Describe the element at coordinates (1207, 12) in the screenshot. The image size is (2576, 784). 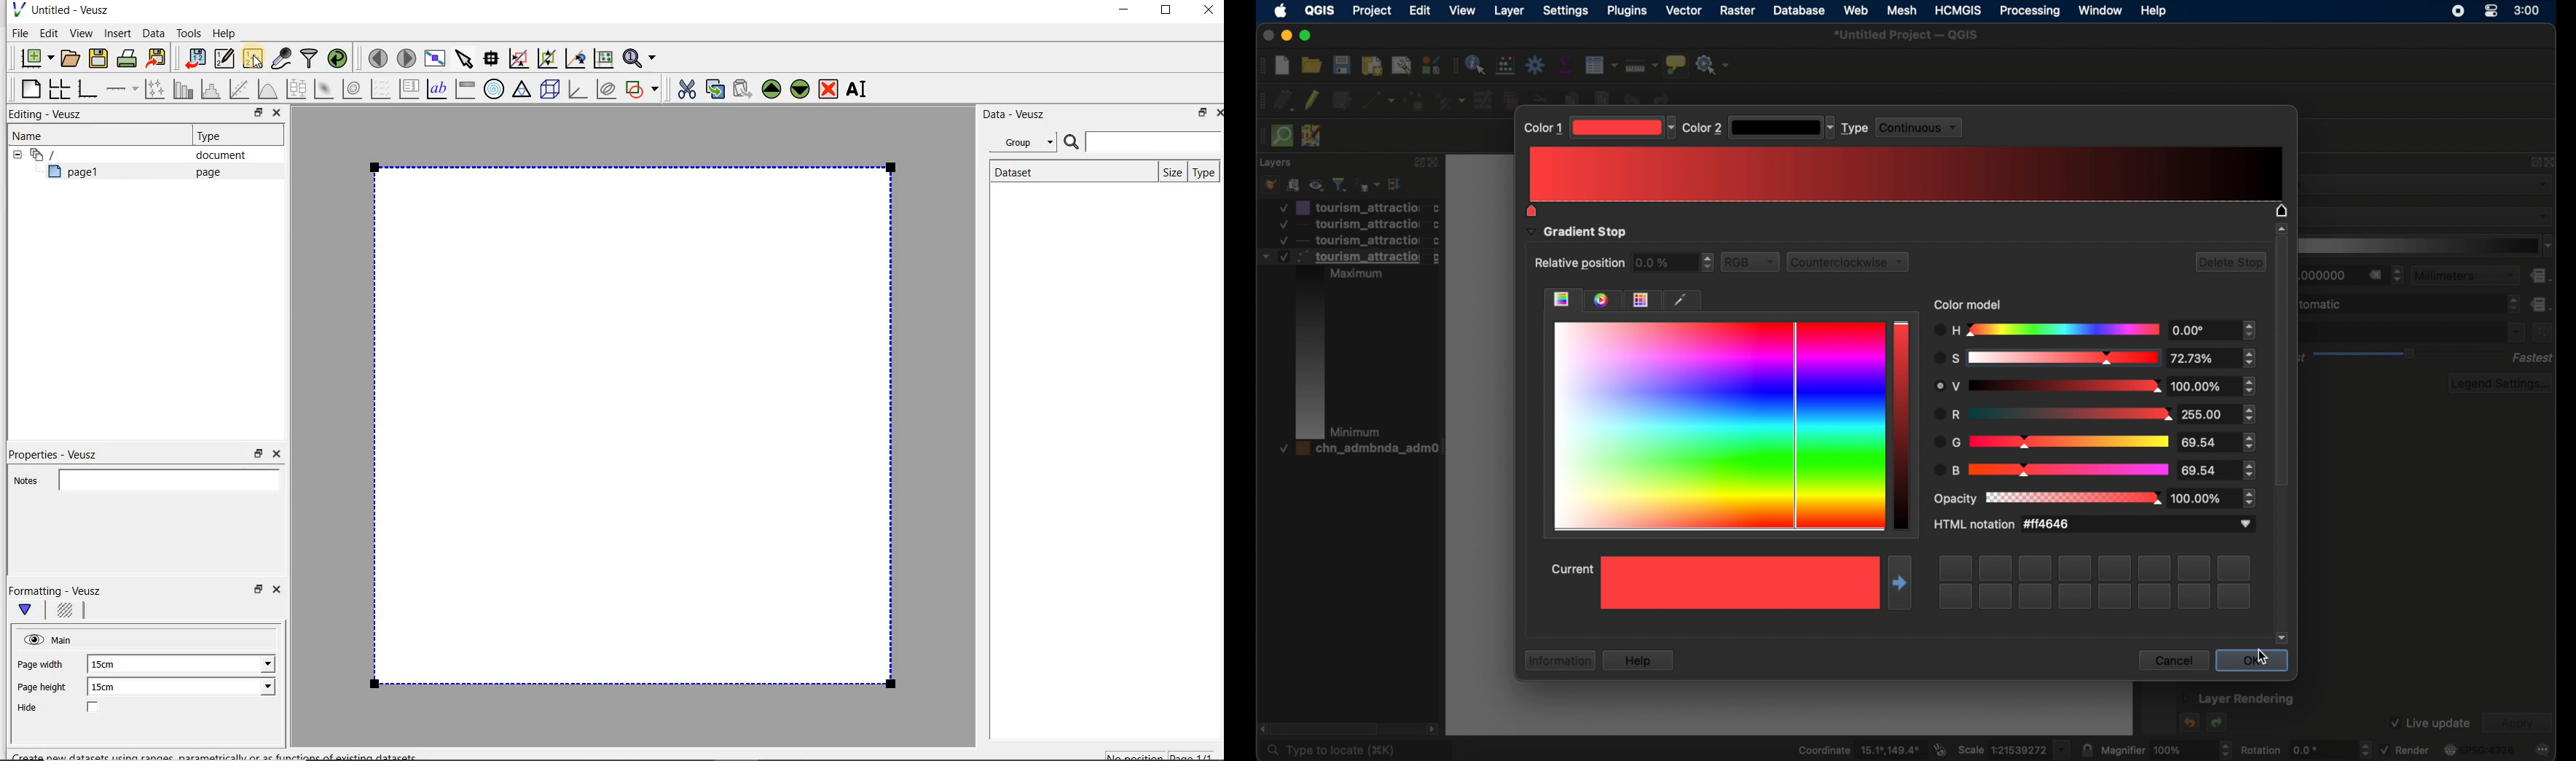
I see `Close` at that location.